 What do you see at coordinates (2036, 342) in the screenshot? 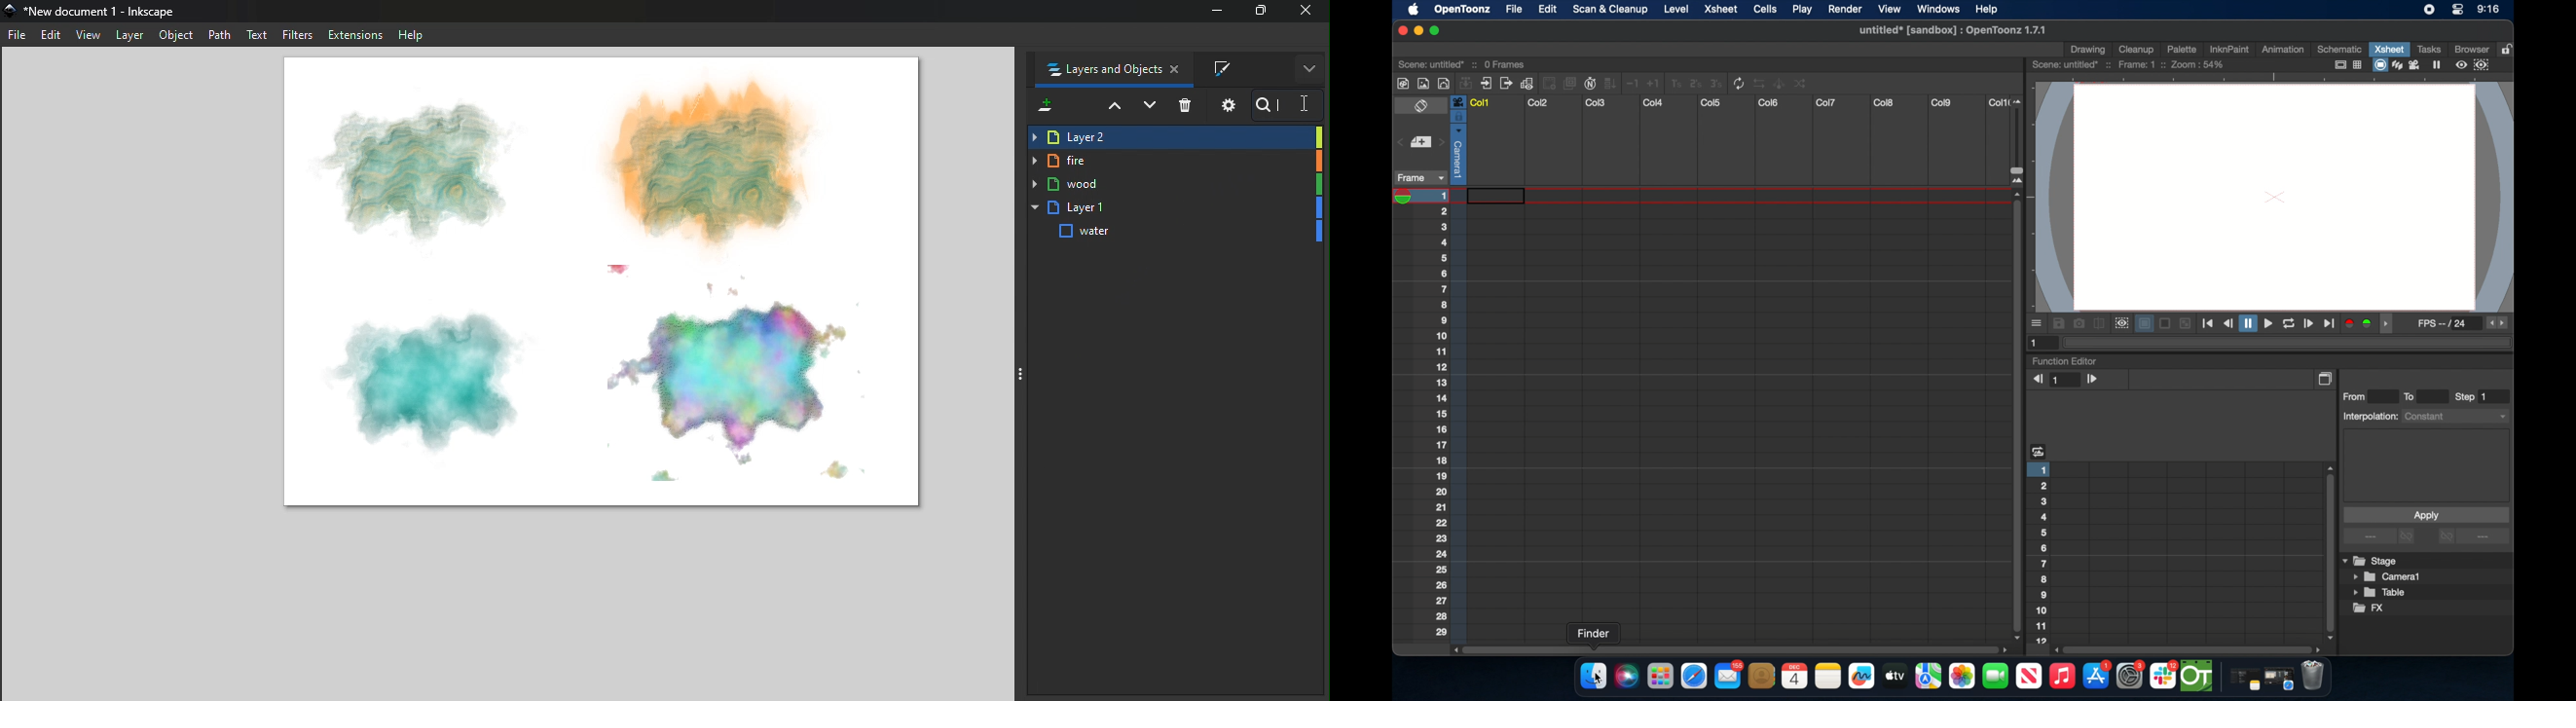
I see `1` at bounding box center [2036, 342].